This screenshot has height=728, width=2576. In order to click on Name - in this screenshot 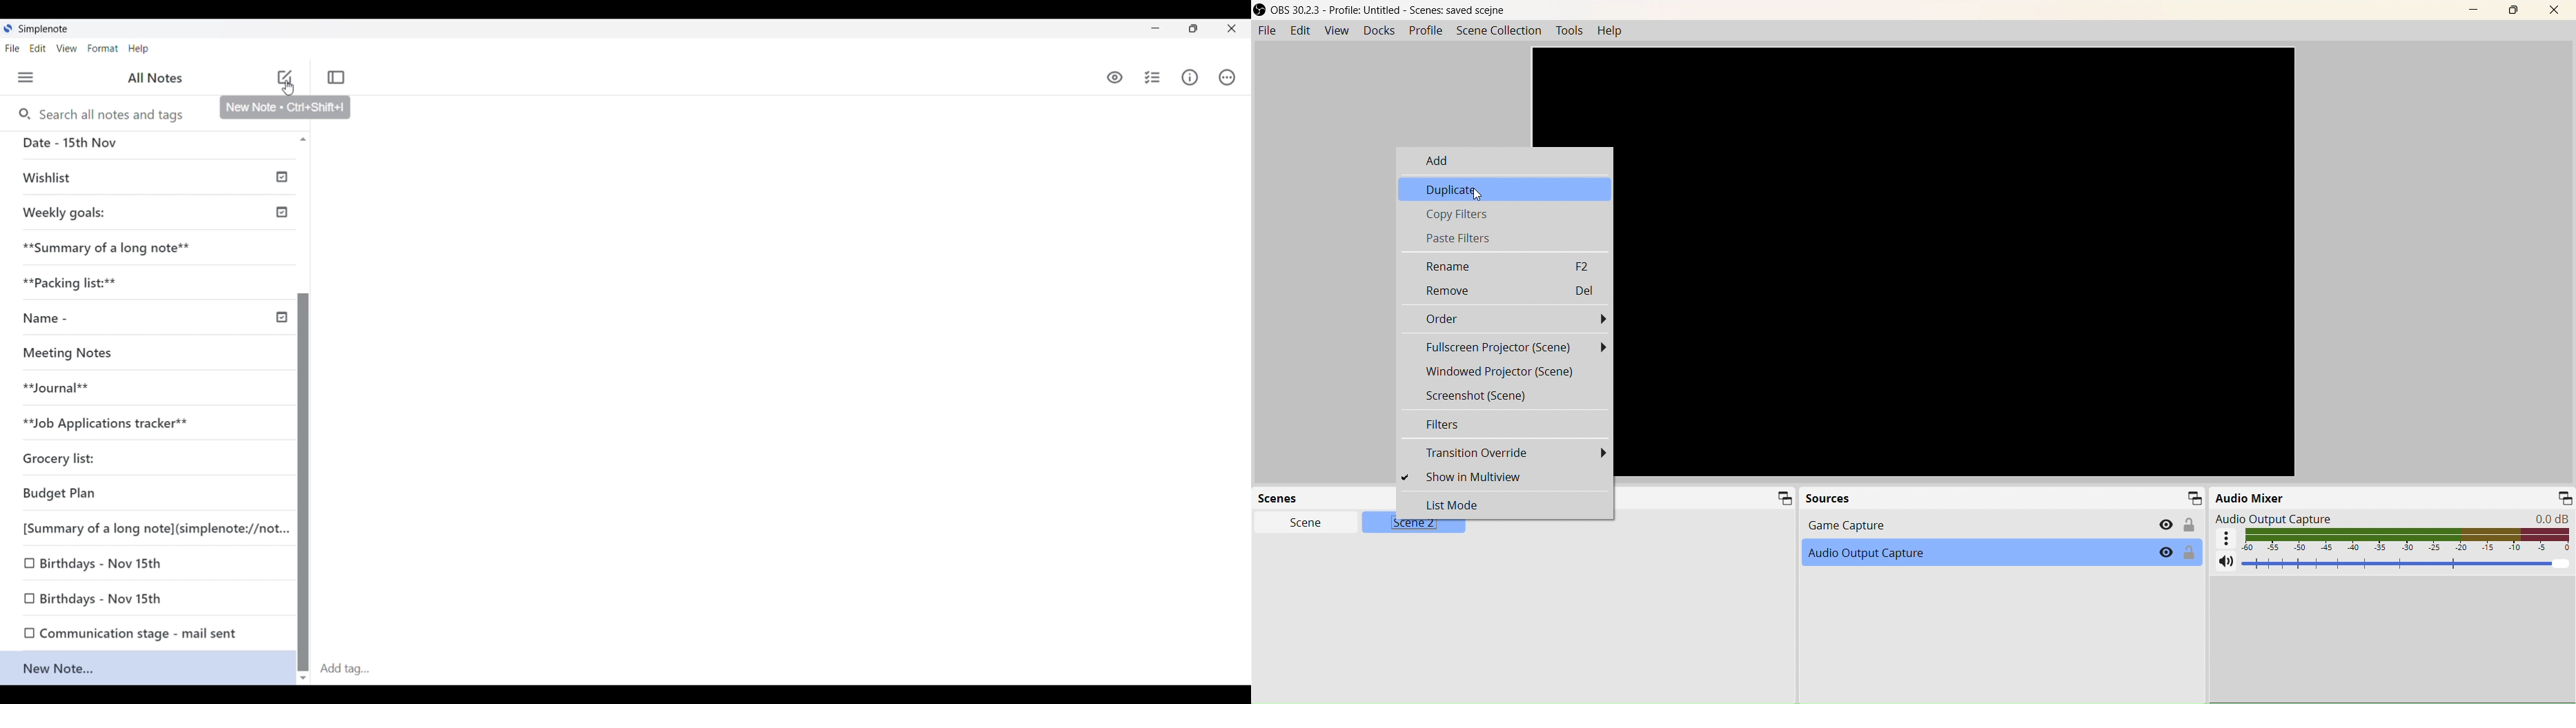, I will do `click(53, 318)`.